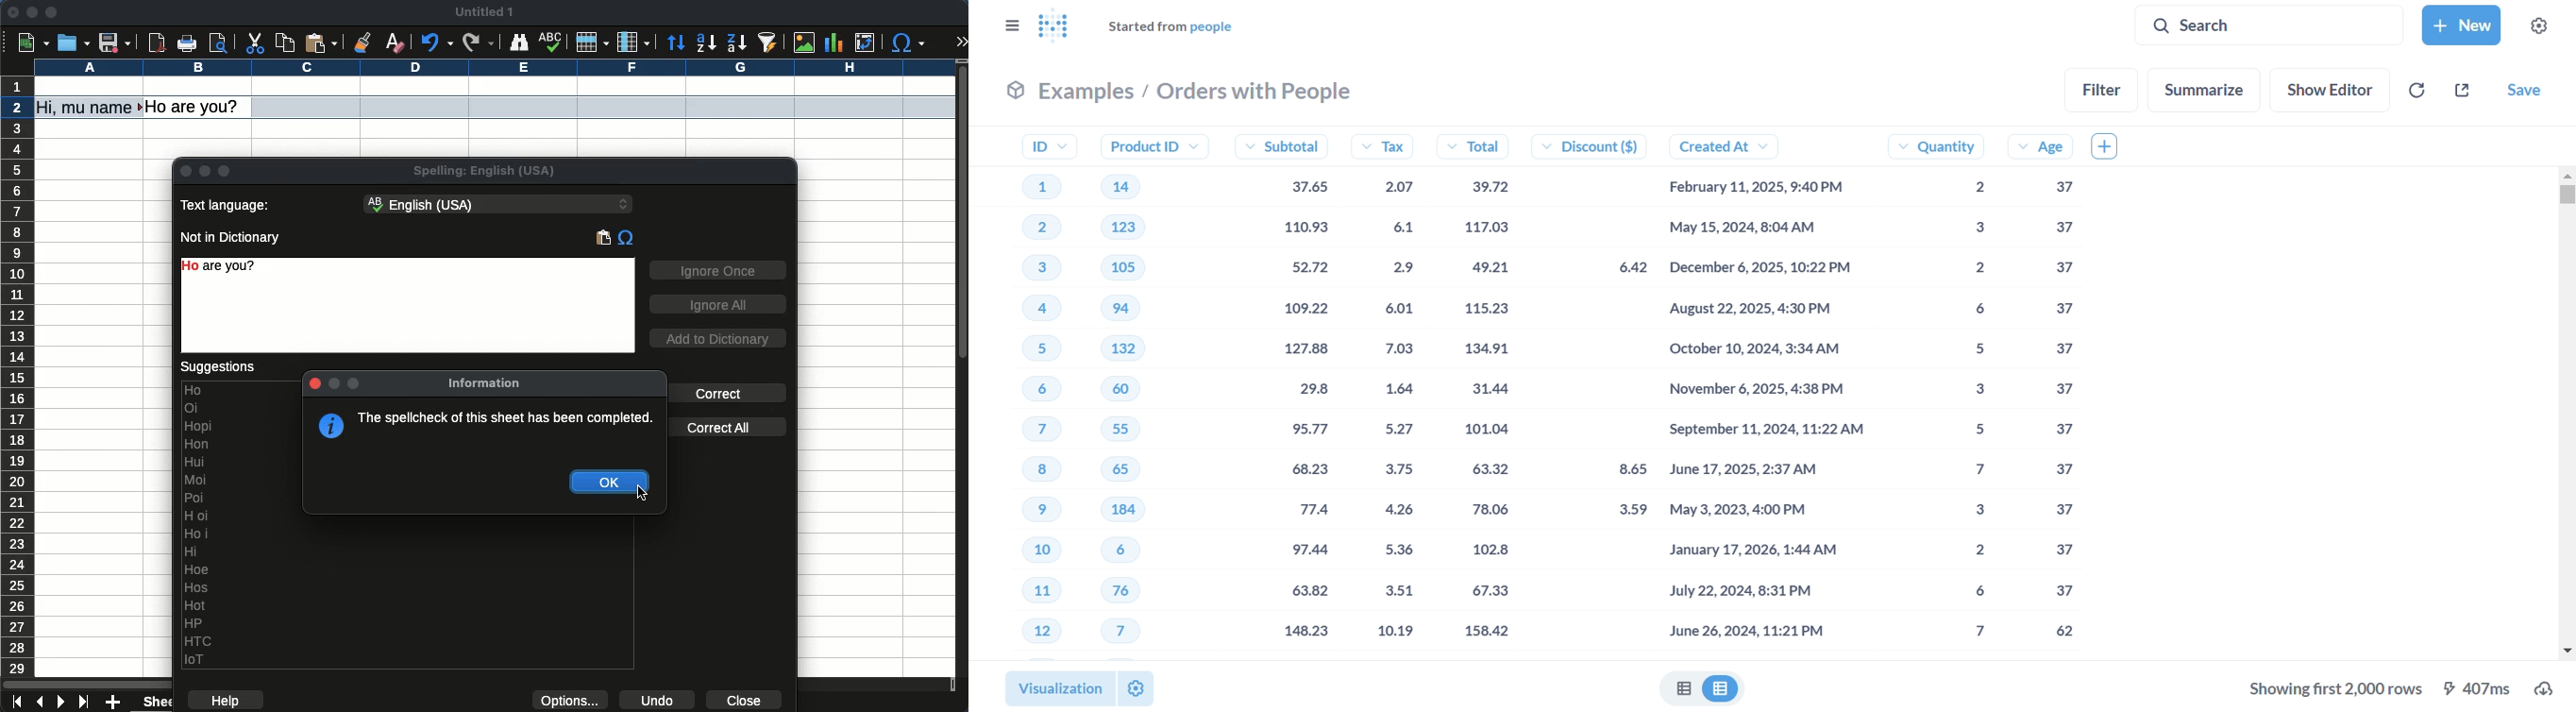 The image size is (2576, 728). What do you see at coordinates (483, 11) in the screenshot?
I see `untitled 1` at bounding box center [483, 11].